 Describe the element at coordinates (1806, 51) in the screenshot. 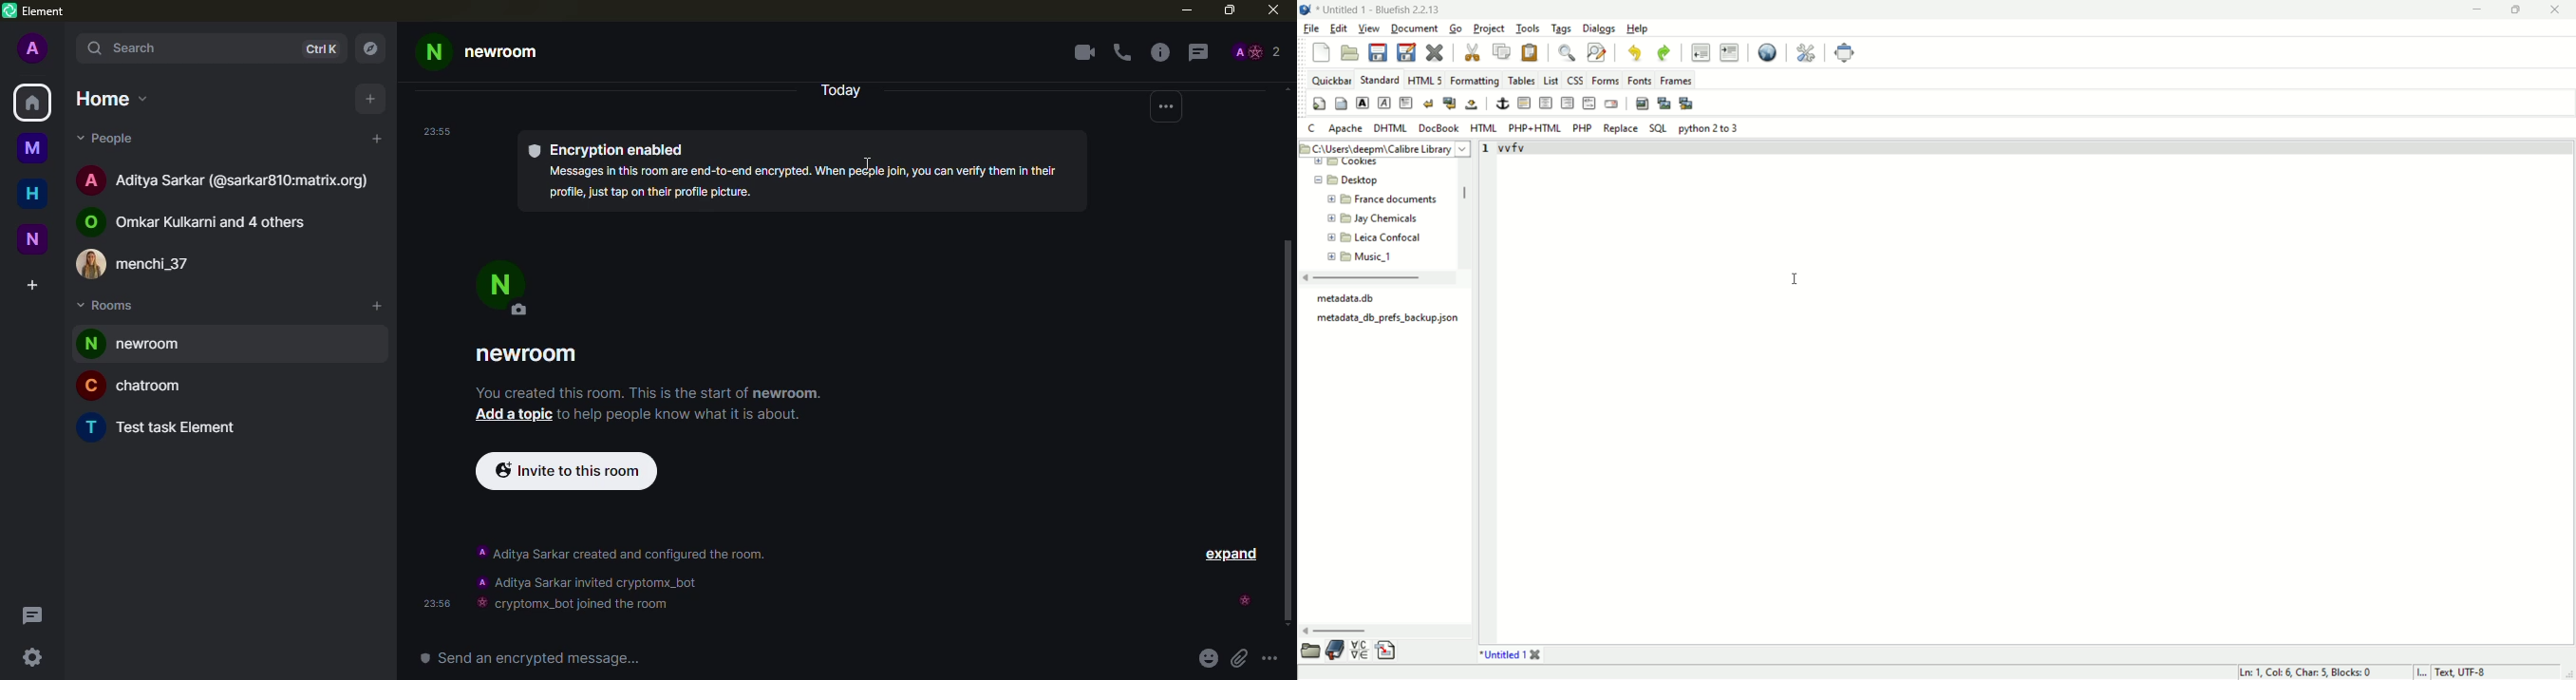

I see `edit preferences` at that location.